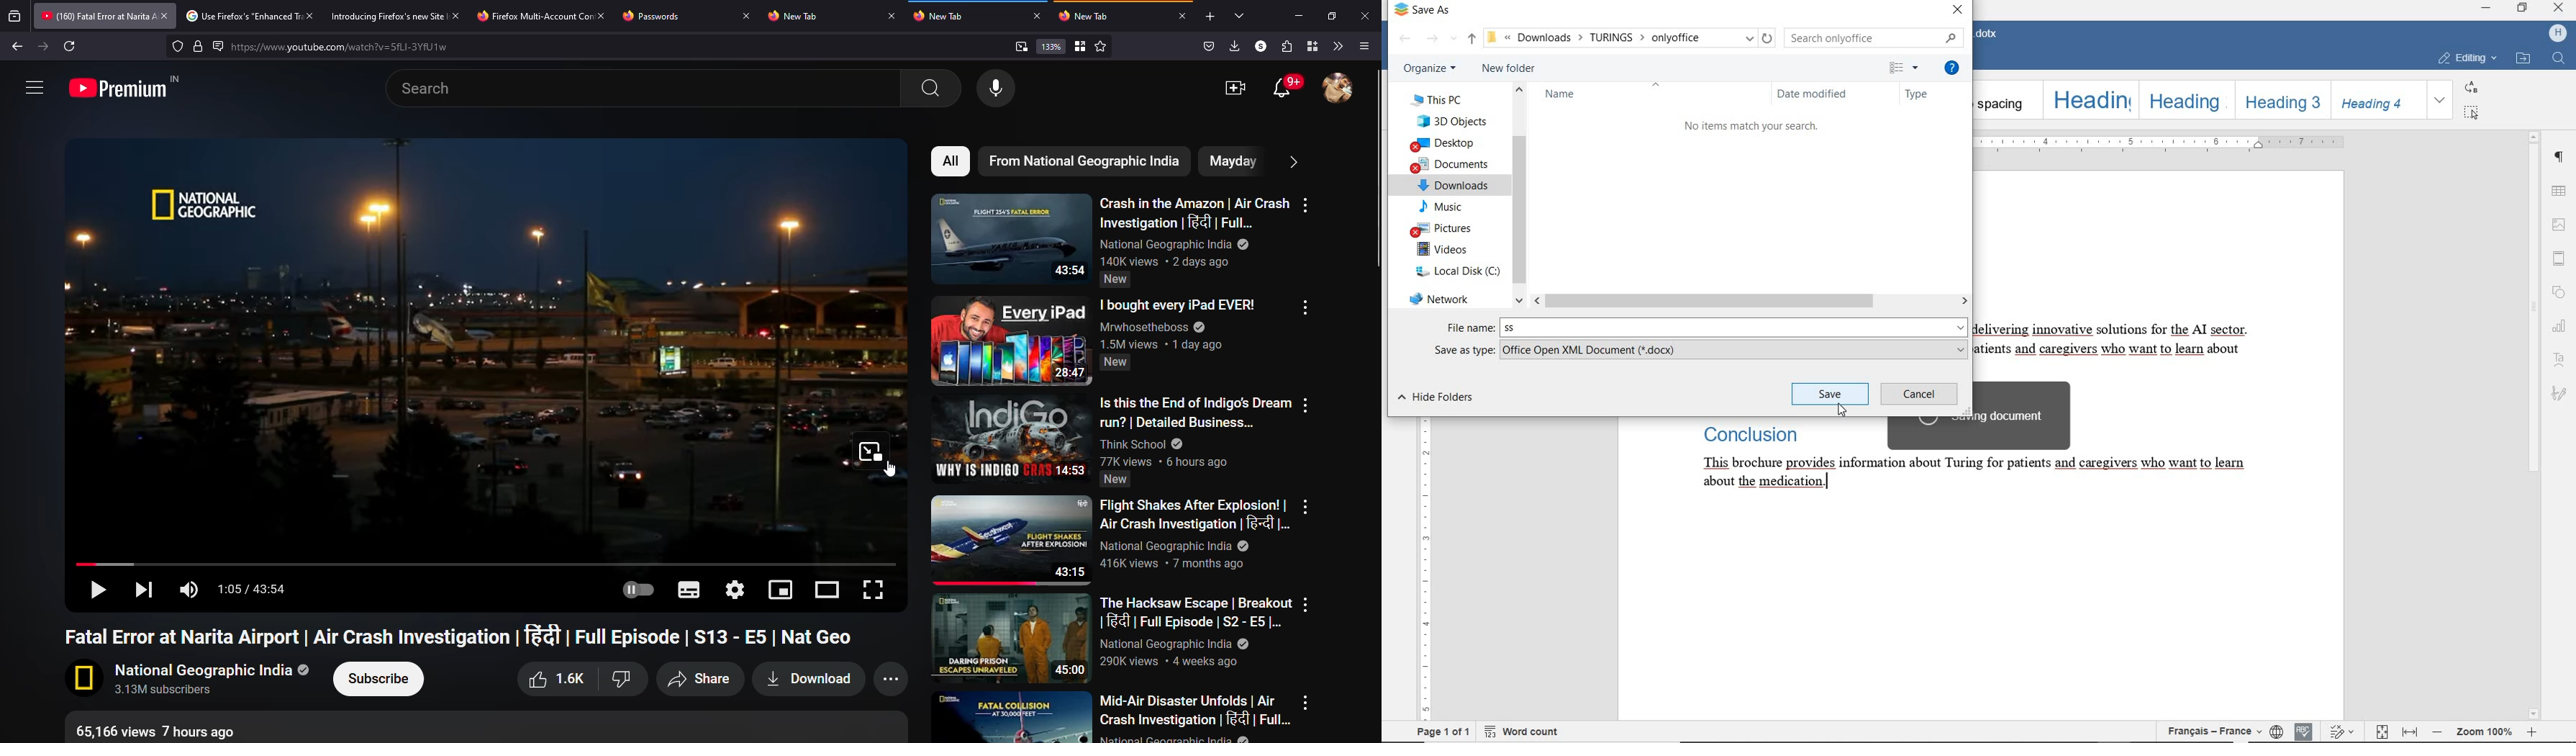  I want to click on HEADER & FOOTER, so click(2560, 259).